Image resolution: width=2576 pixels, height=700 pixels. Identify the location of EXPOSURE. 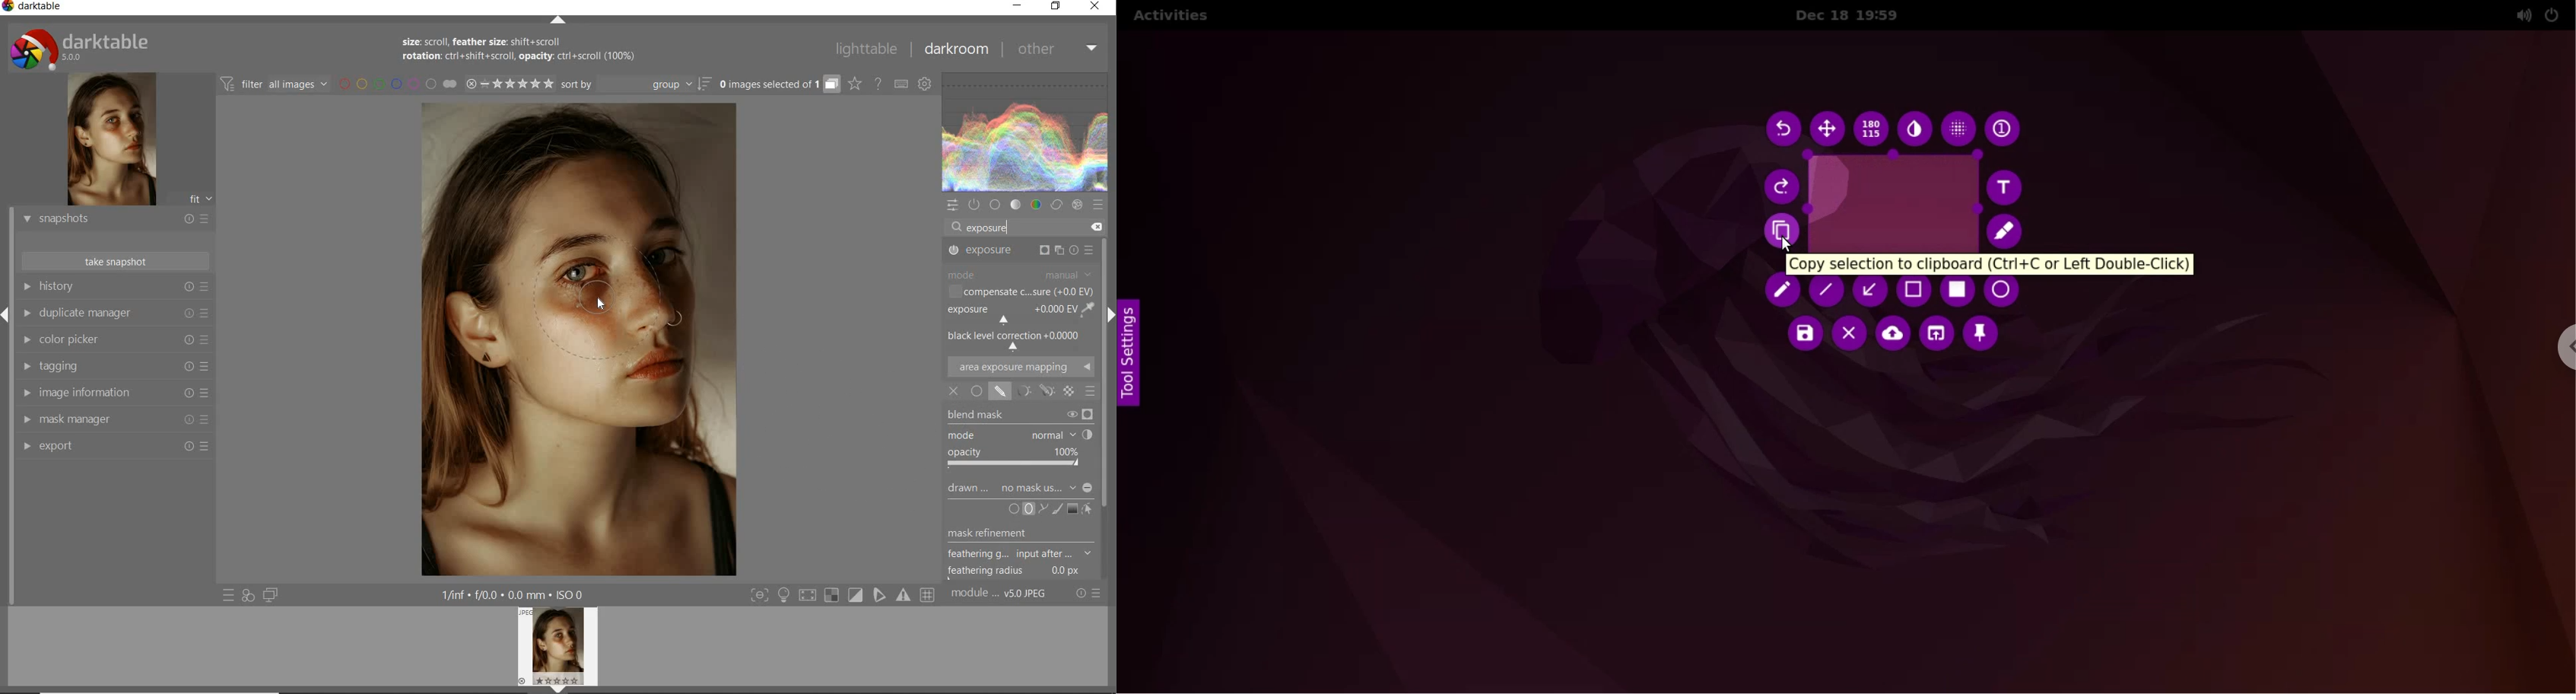
(1021, 252).